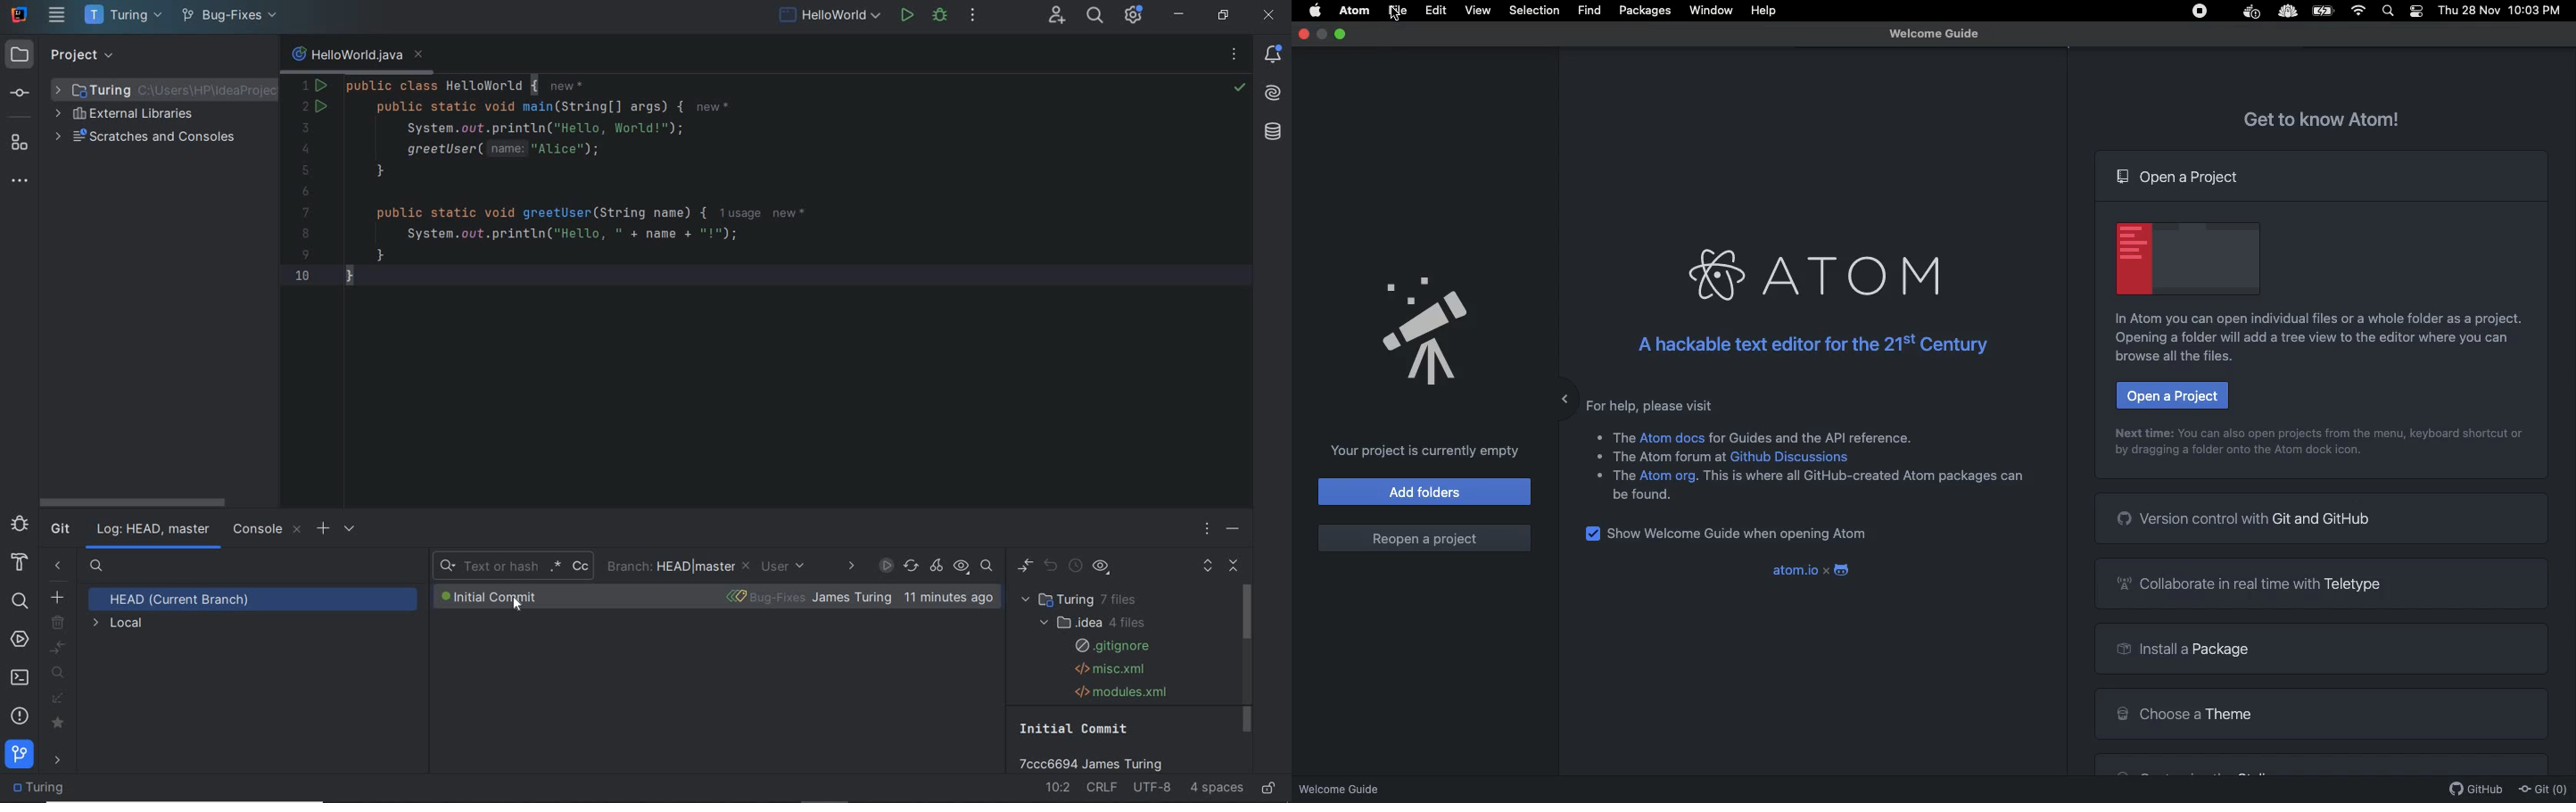 This screenshot has height=812, width=2576. I want to click on stops, so click(2202, 13).